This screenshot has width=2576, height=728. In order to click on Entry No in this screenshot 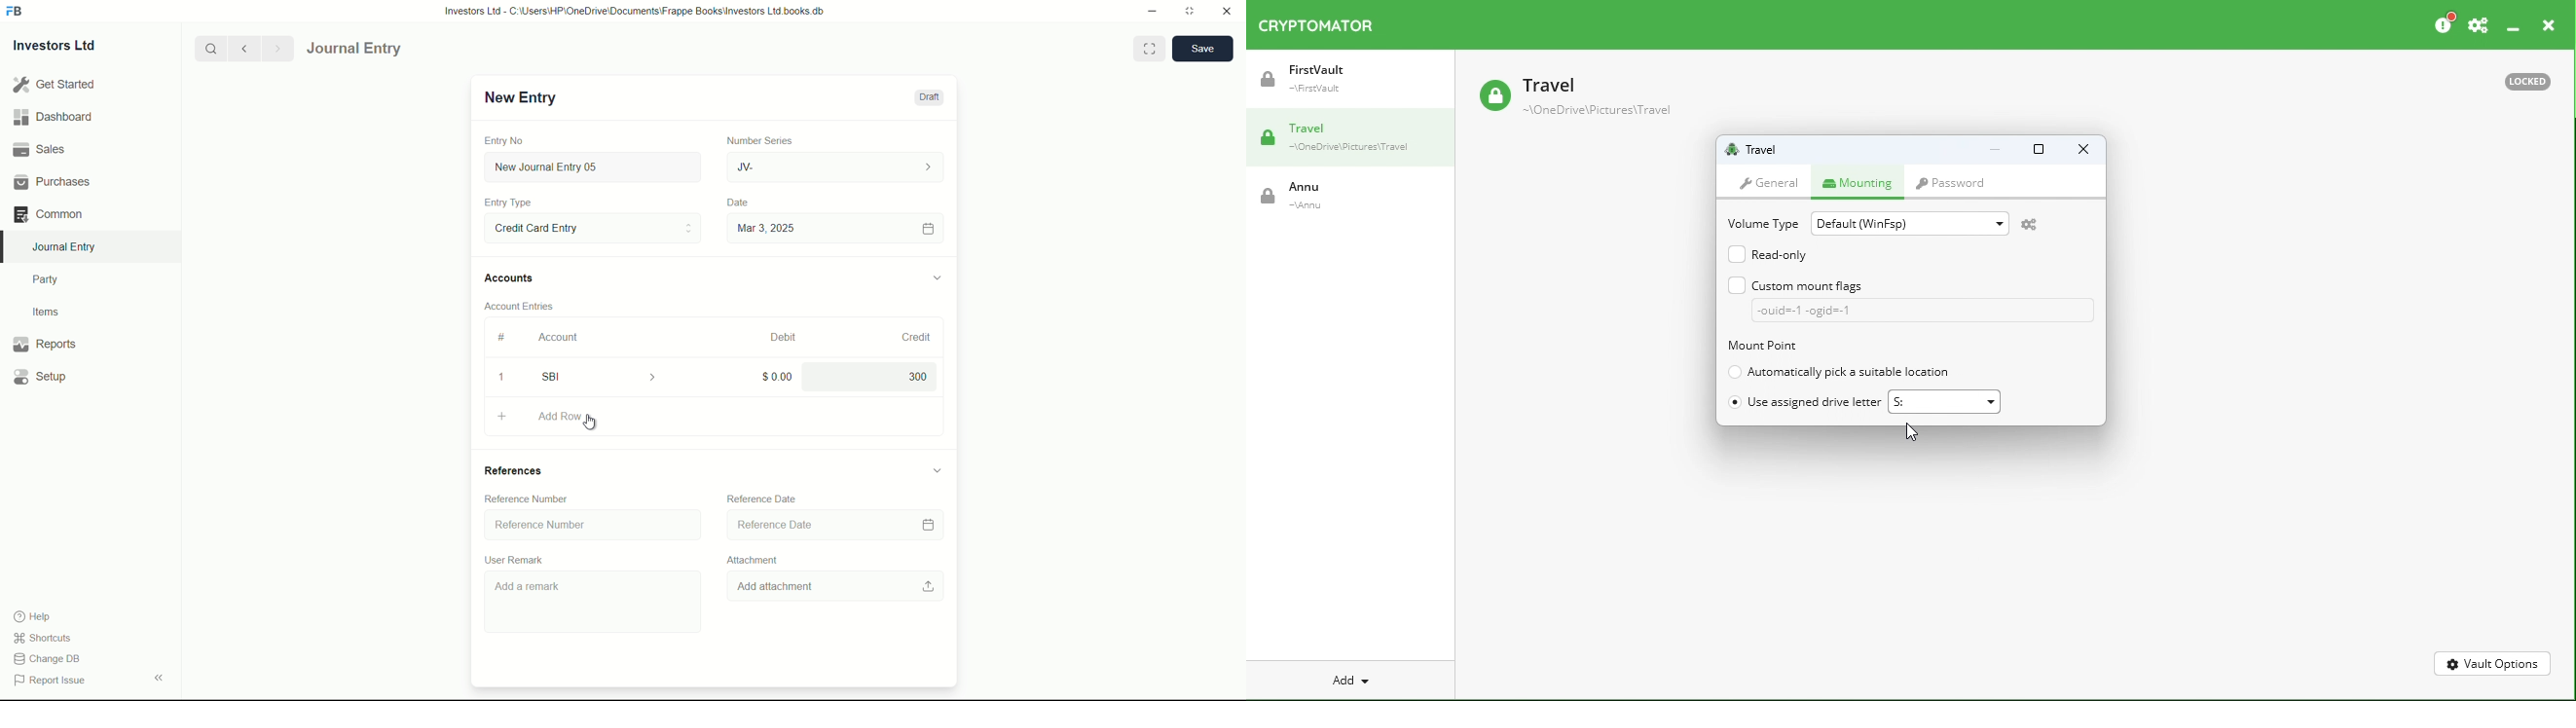, I will do `click(506, 139)`.